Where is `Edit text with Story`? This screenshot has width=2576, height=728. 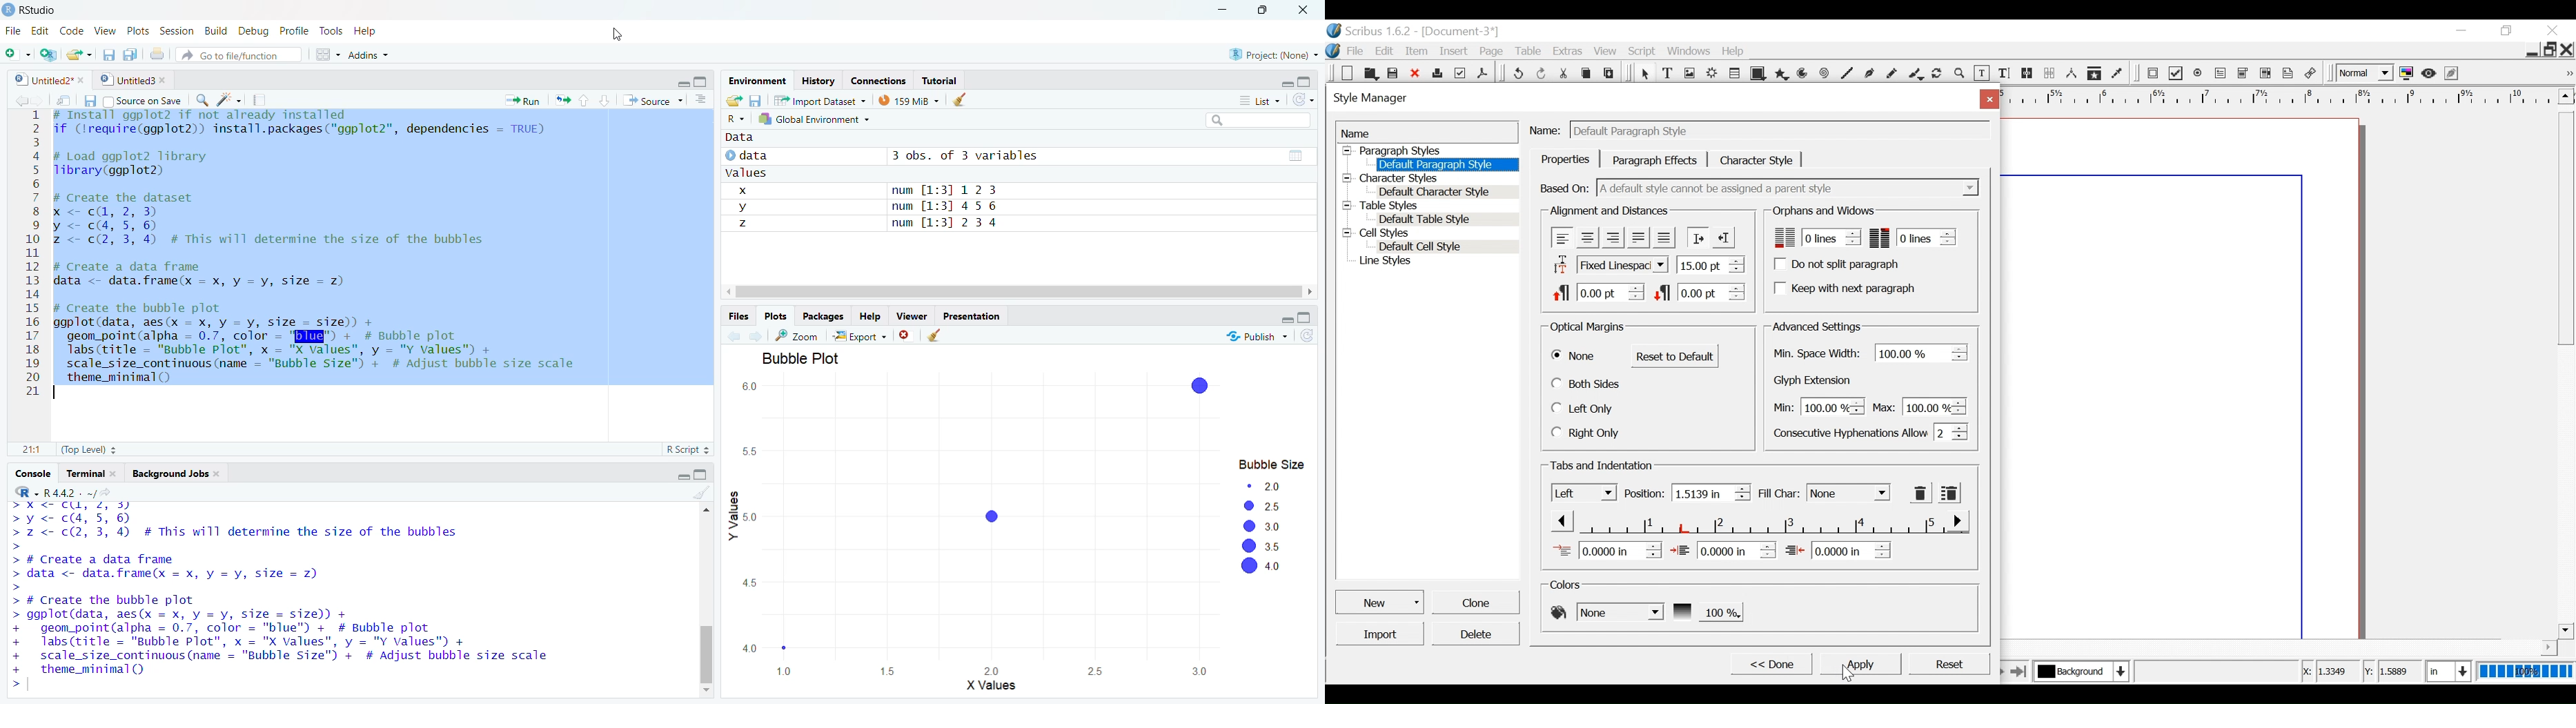 Edit text with Story is located at coordinates (2004, 74).